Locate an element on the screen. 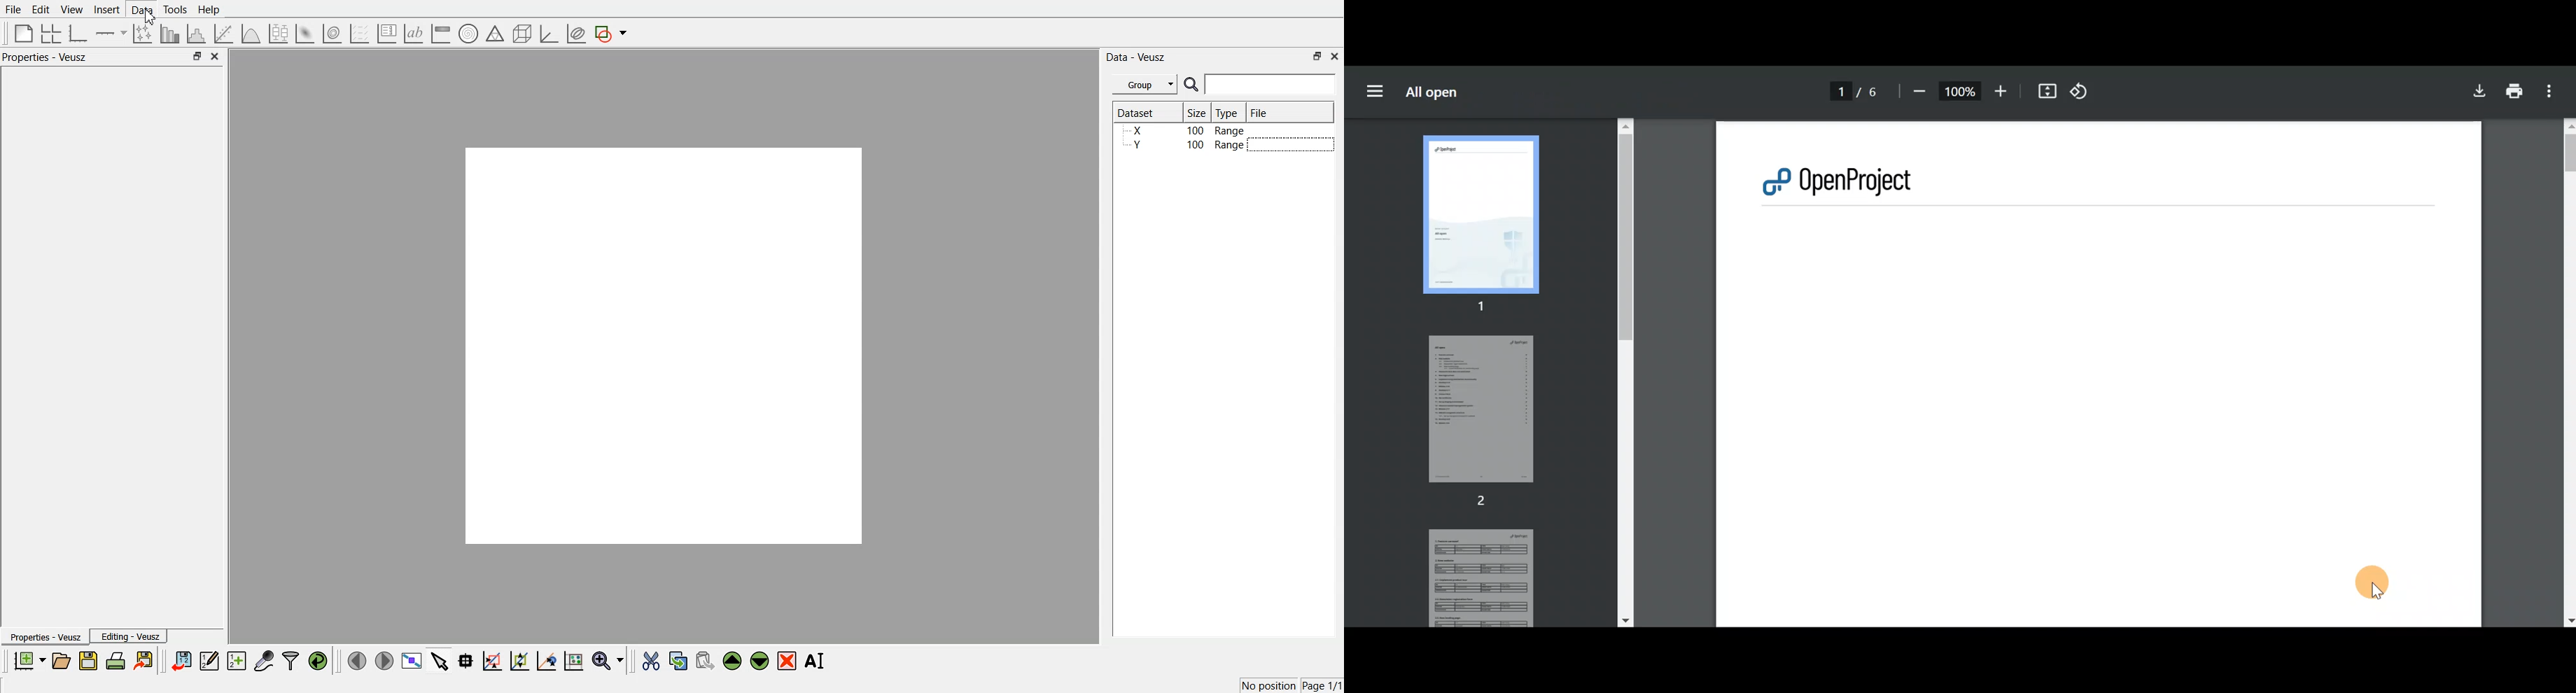 This screenshot has width=2576, height=700. Type is located at coordinates (1228, 112).